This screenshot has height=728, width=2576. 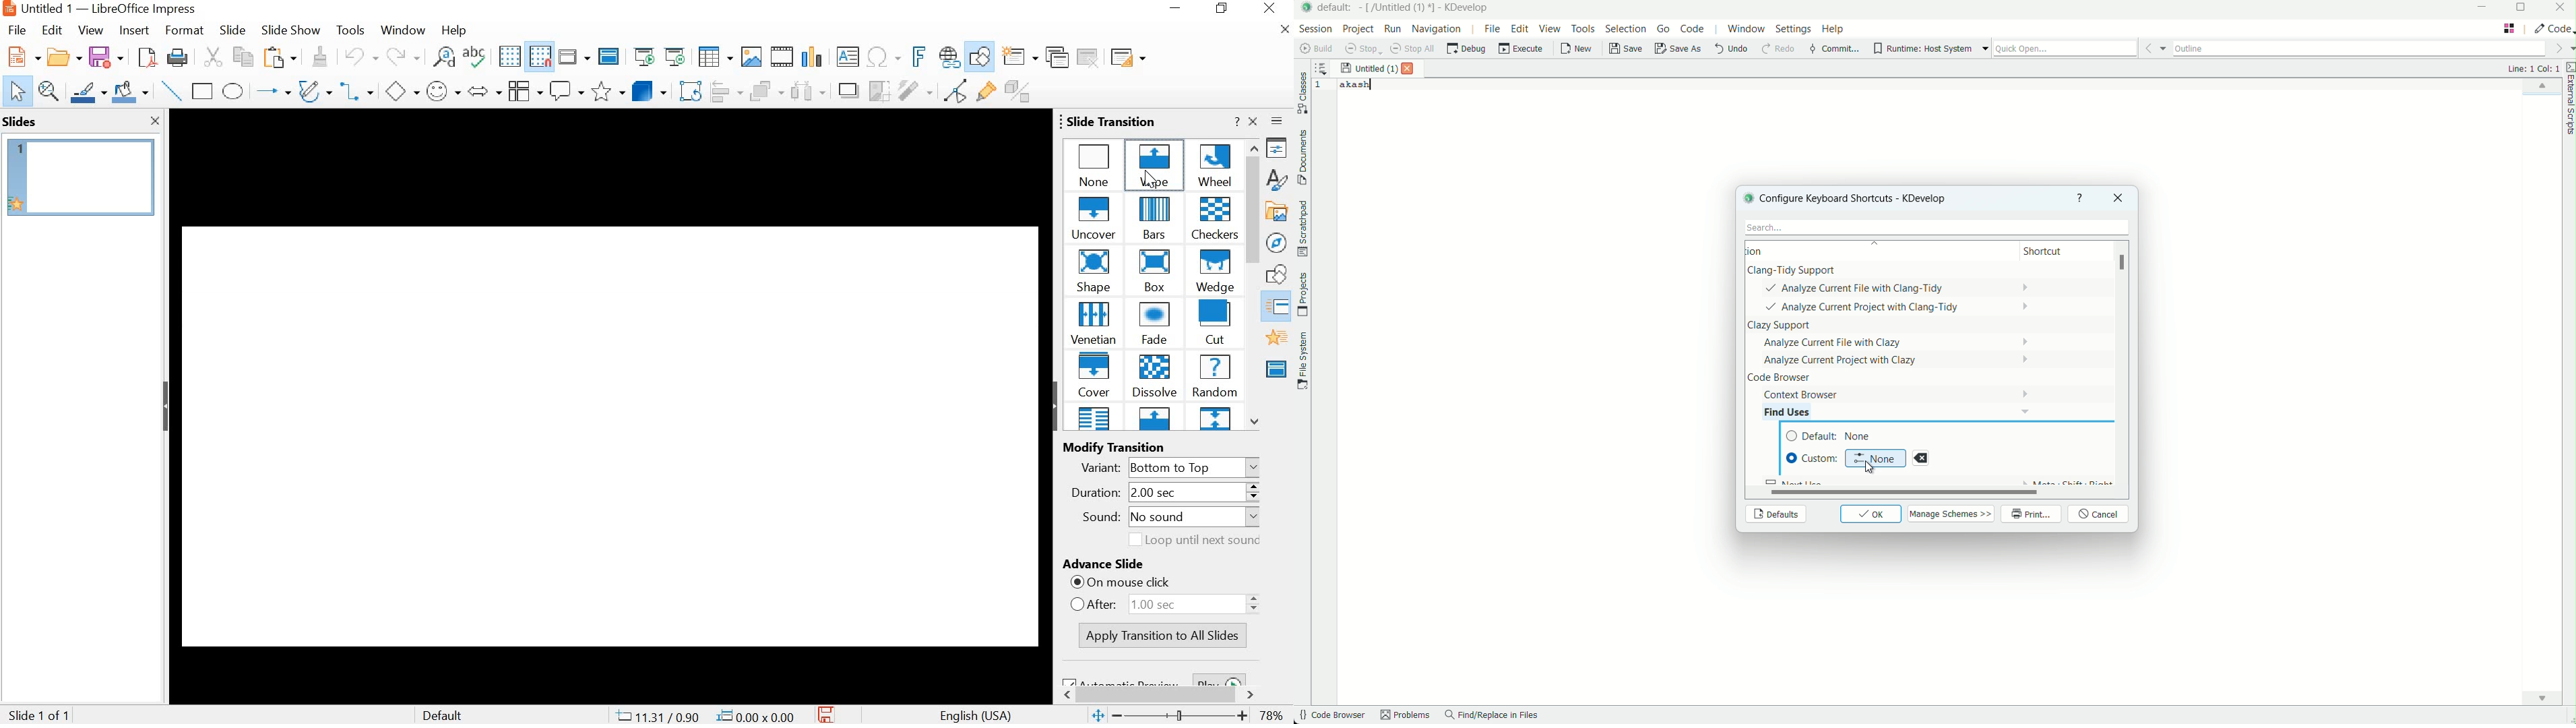 What do you see at coordinates (914, 57) in the screenshot?
I see `Insert frontwork text` at bounding box center [914, 57].